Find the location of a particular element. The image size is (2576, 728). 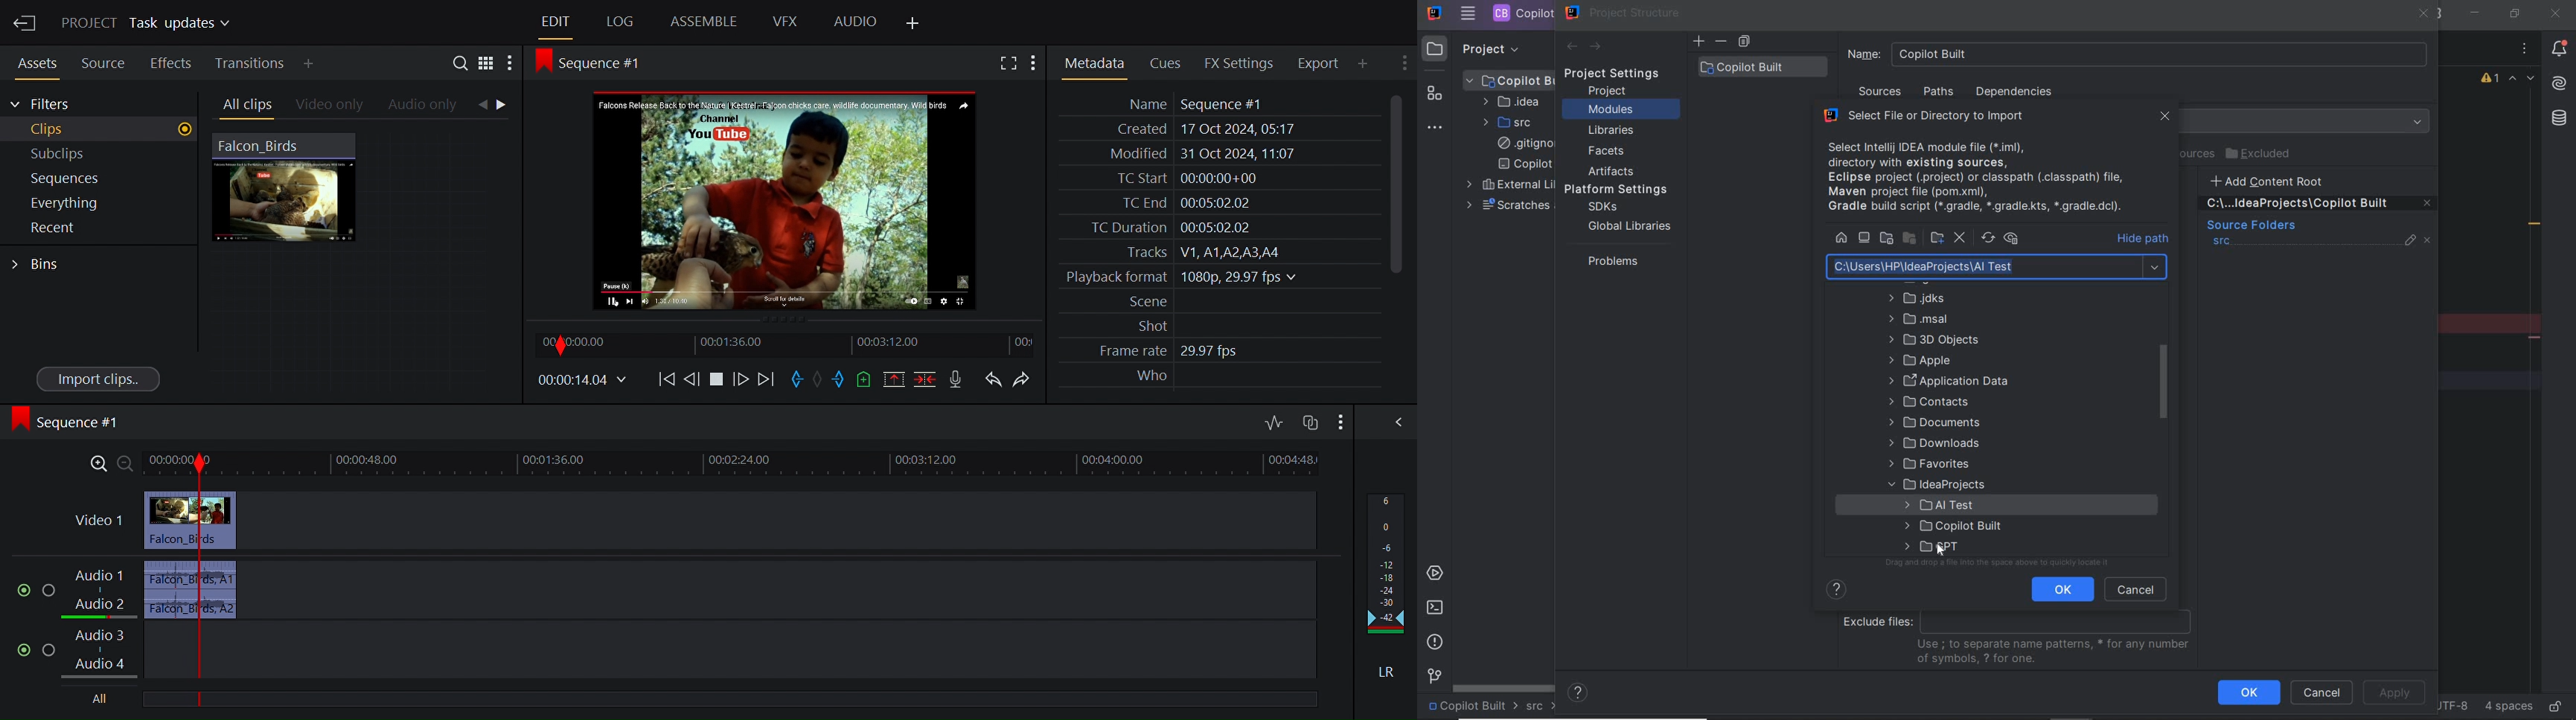

Project Task updates is located at coordinates (145, 24).